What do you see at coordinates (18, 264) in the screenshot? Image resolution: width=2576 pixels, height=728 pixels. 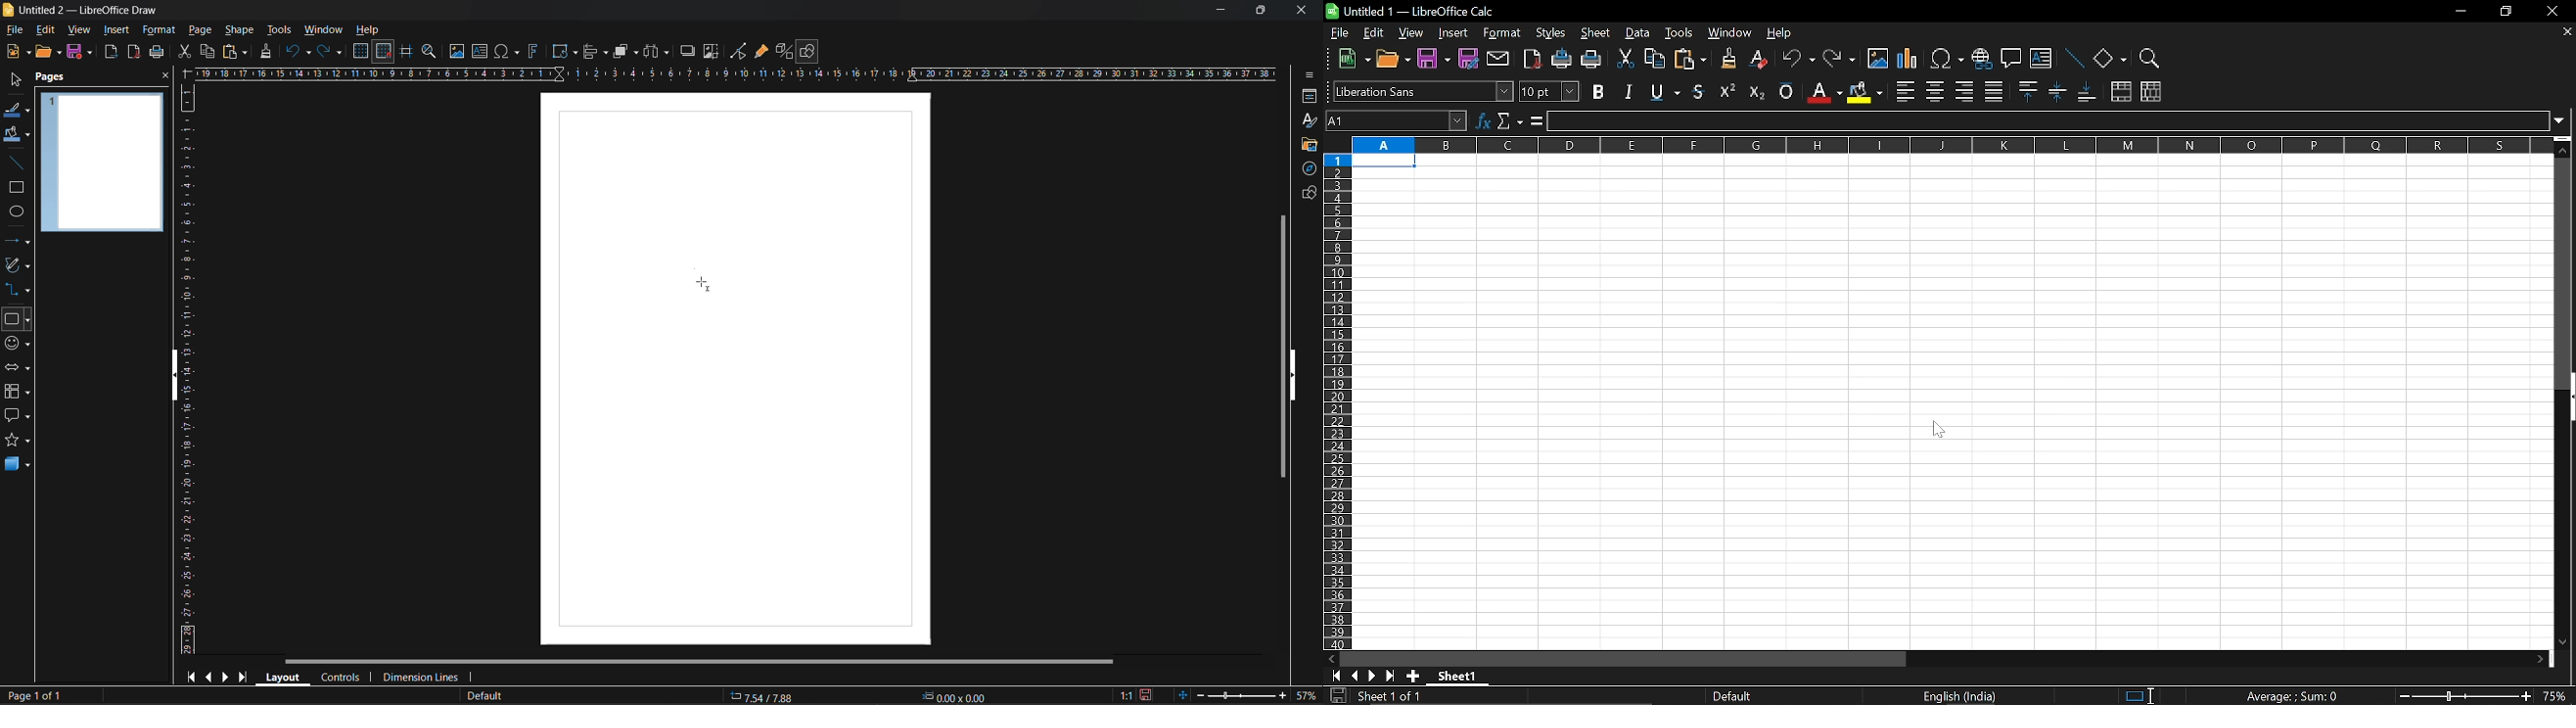 I see `curves and polygons` at bounding box center [18, 264].